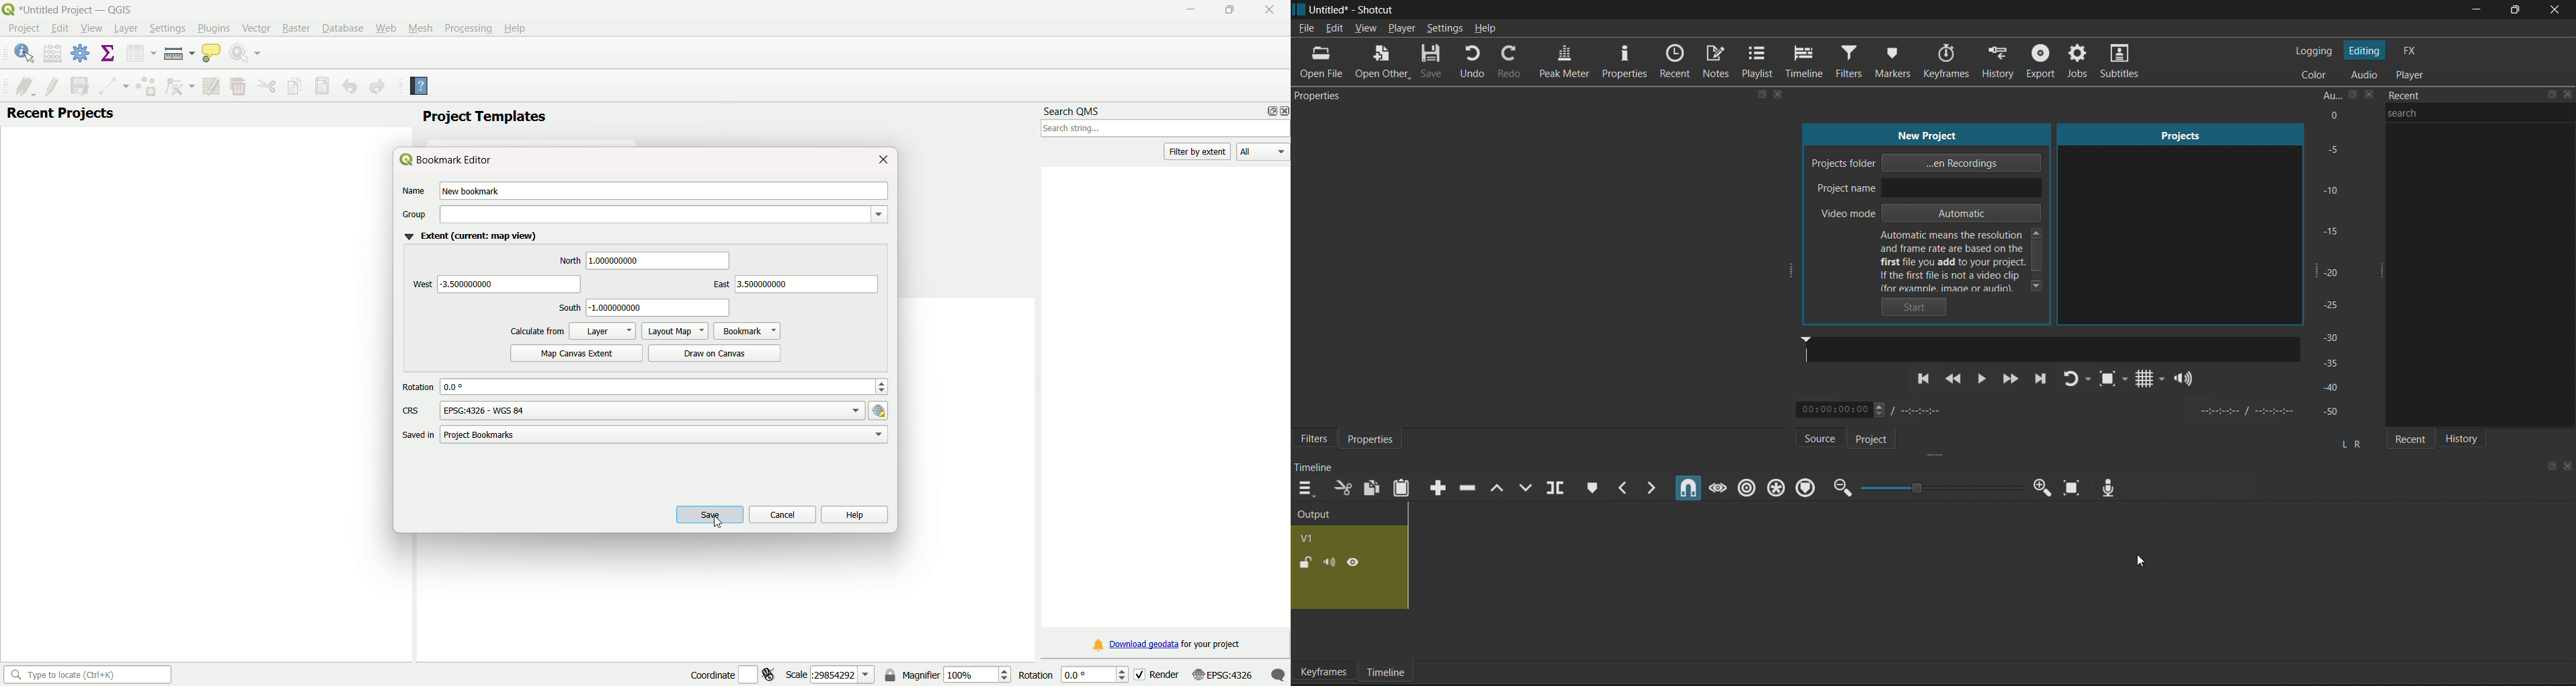 The height and width of the screenshot is (700, 2576). I want to click on Player Looping, so click(2078, 381).